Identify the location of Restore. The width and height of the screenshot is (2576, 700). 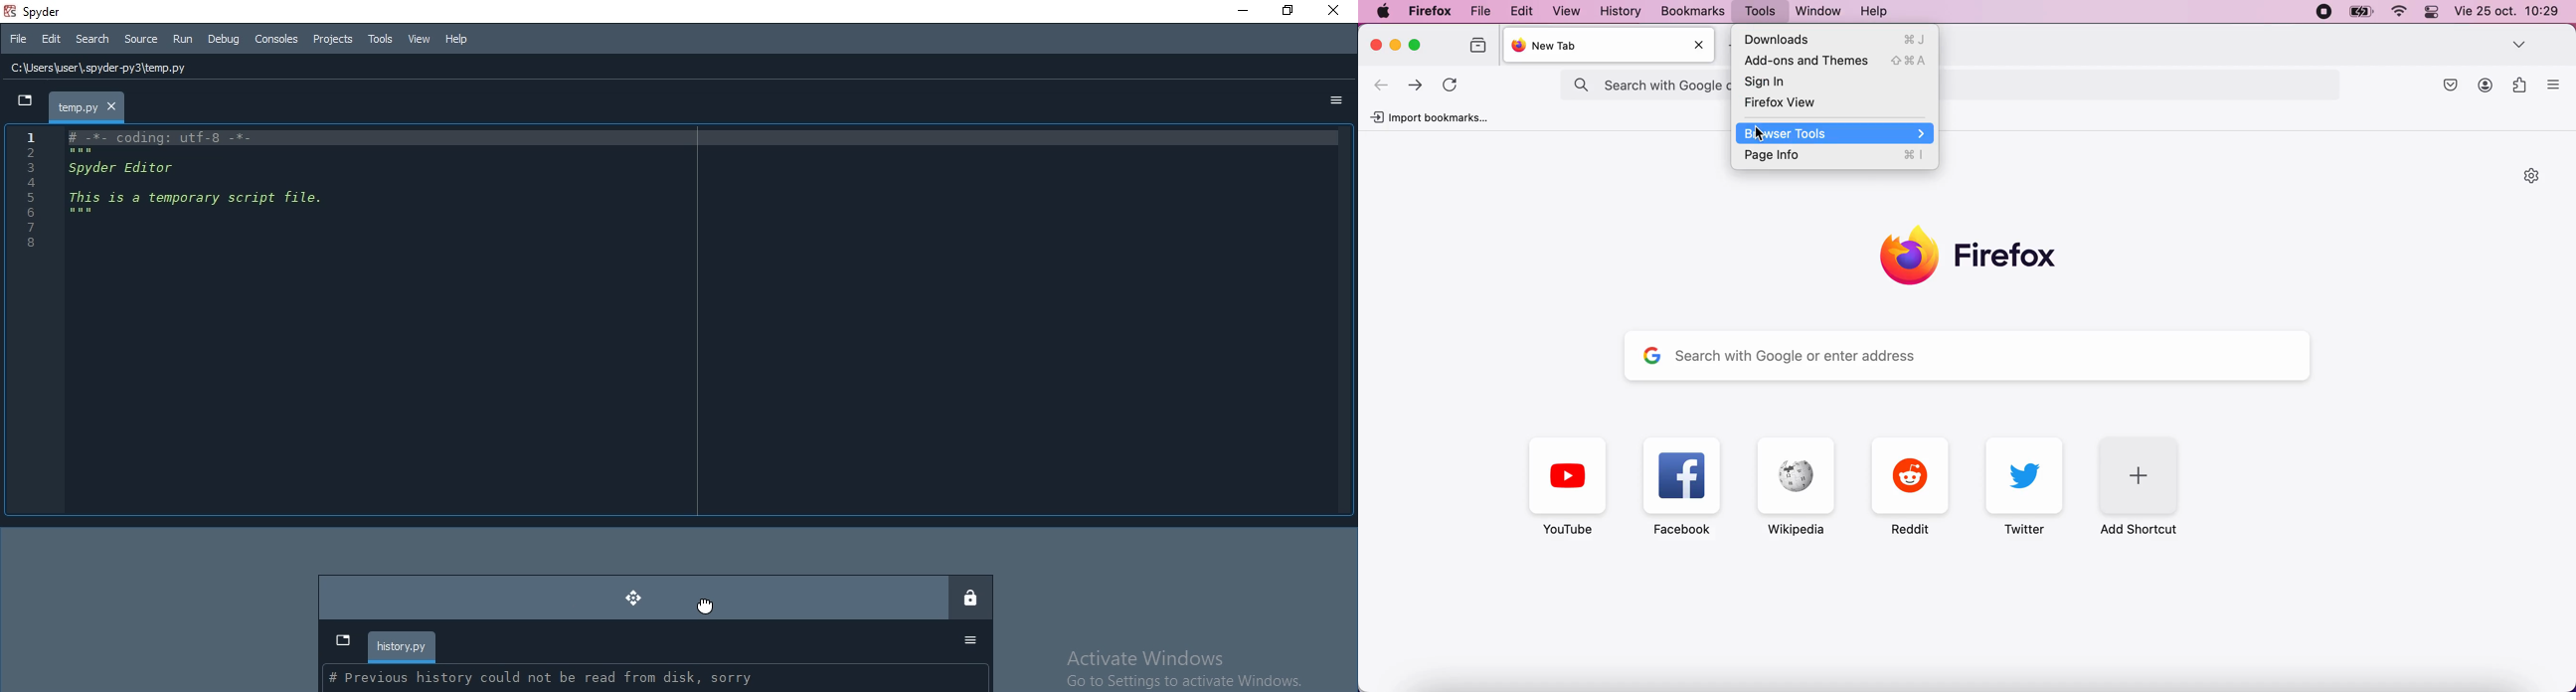
(1287, 12).